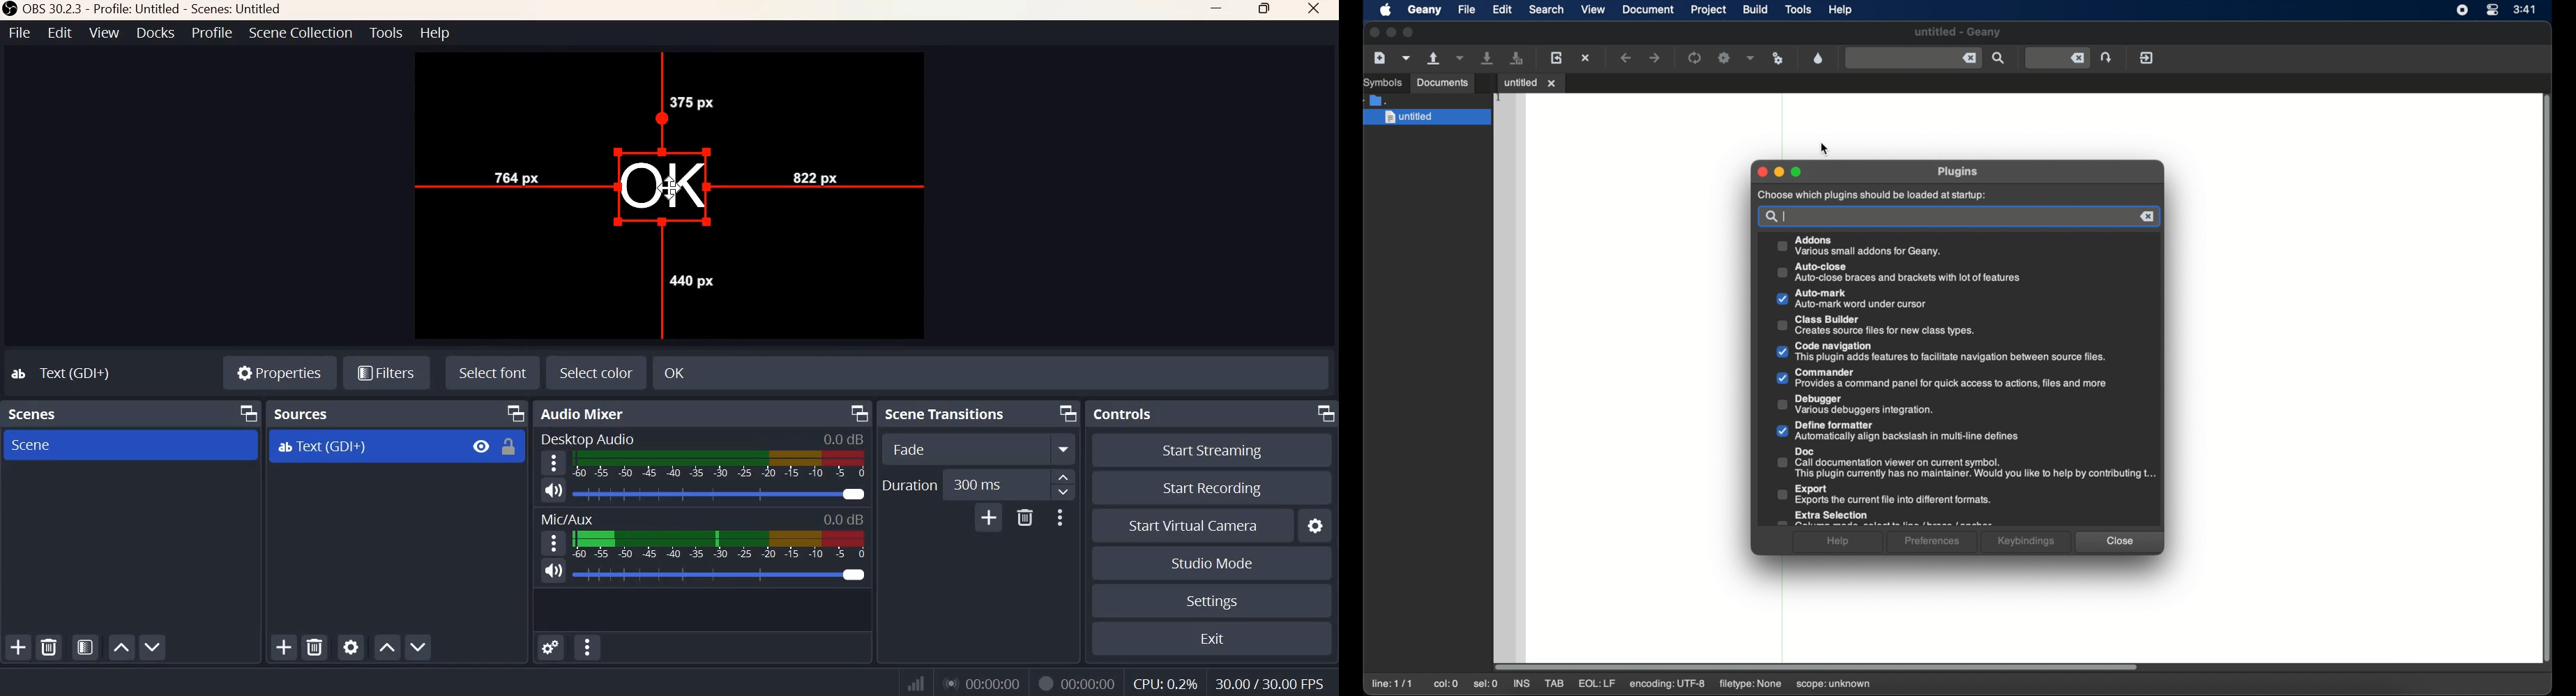  What do you see at coordinates (213, 32) in the screenshot?
I see `Profile` at bounding box center [213, 32].